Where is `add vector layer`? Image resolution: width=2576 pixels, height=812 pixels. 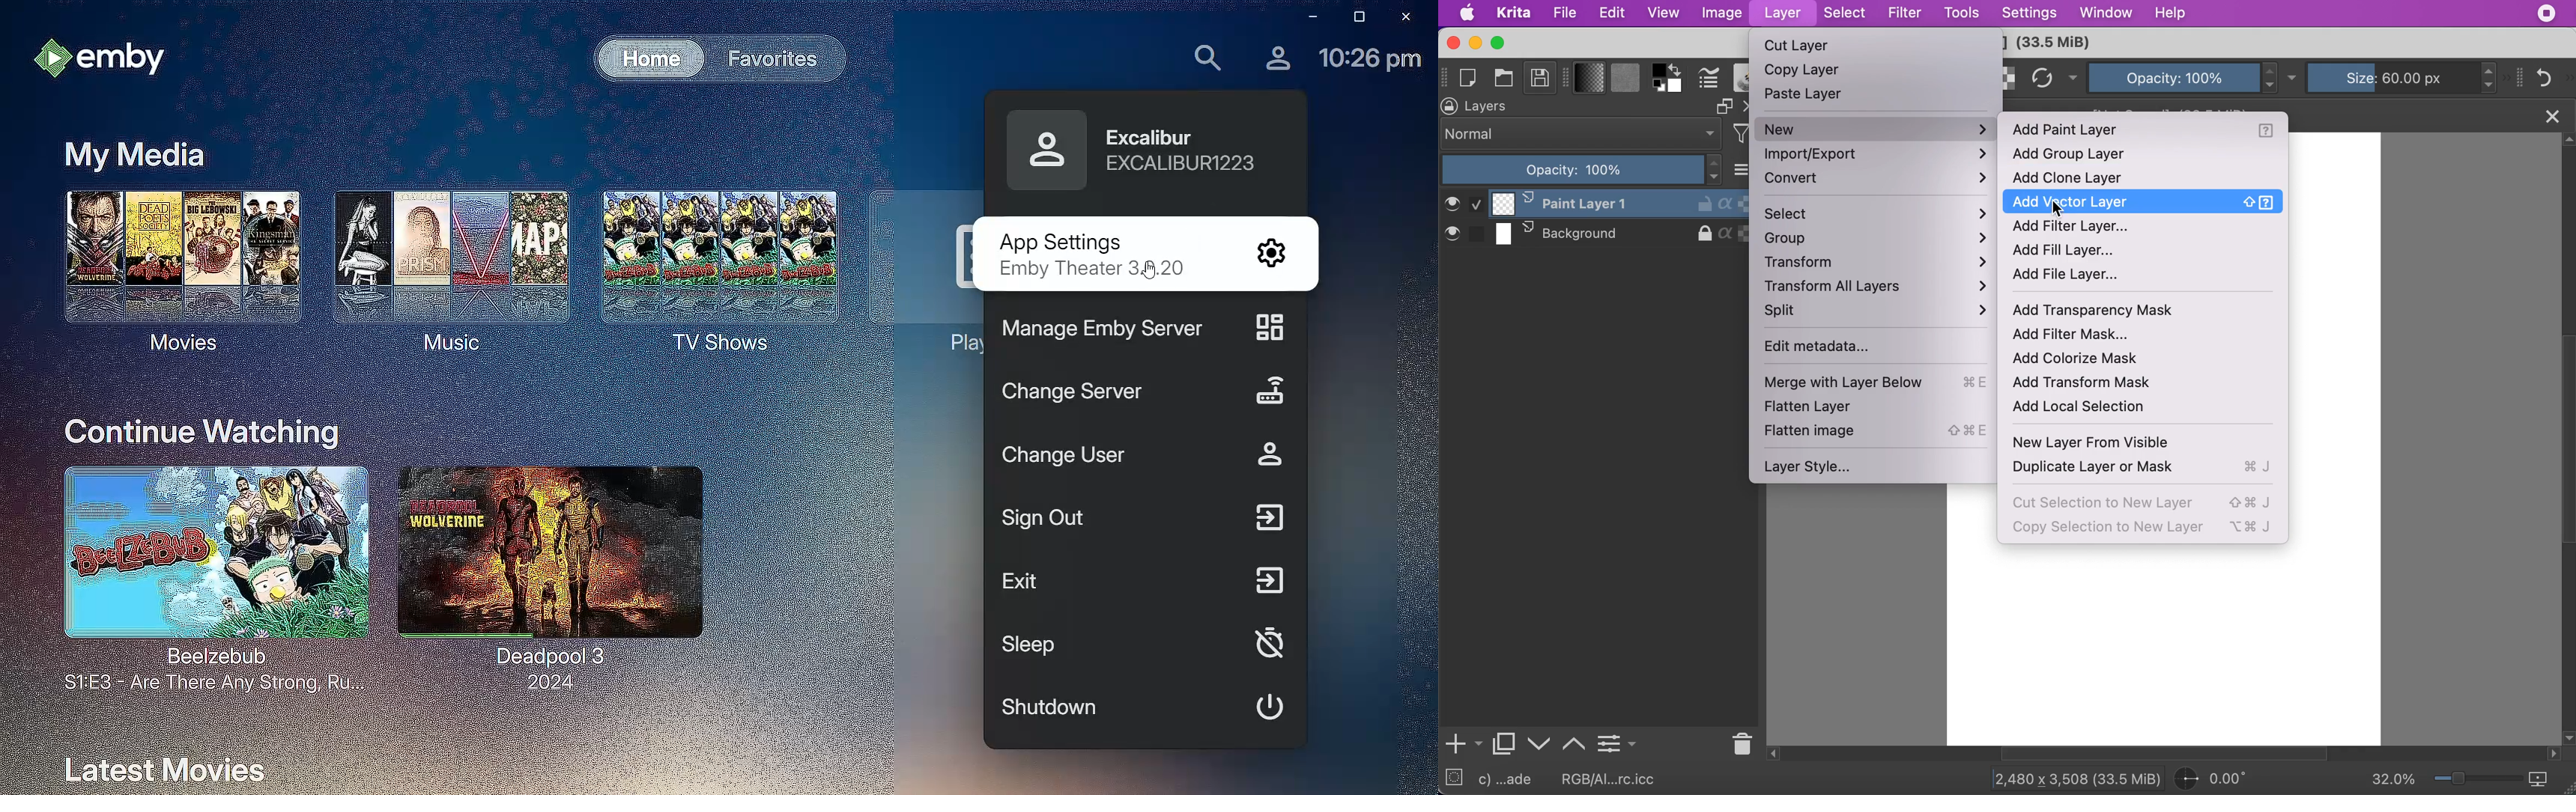 add vector layer is located at coordinates (2147, 202).